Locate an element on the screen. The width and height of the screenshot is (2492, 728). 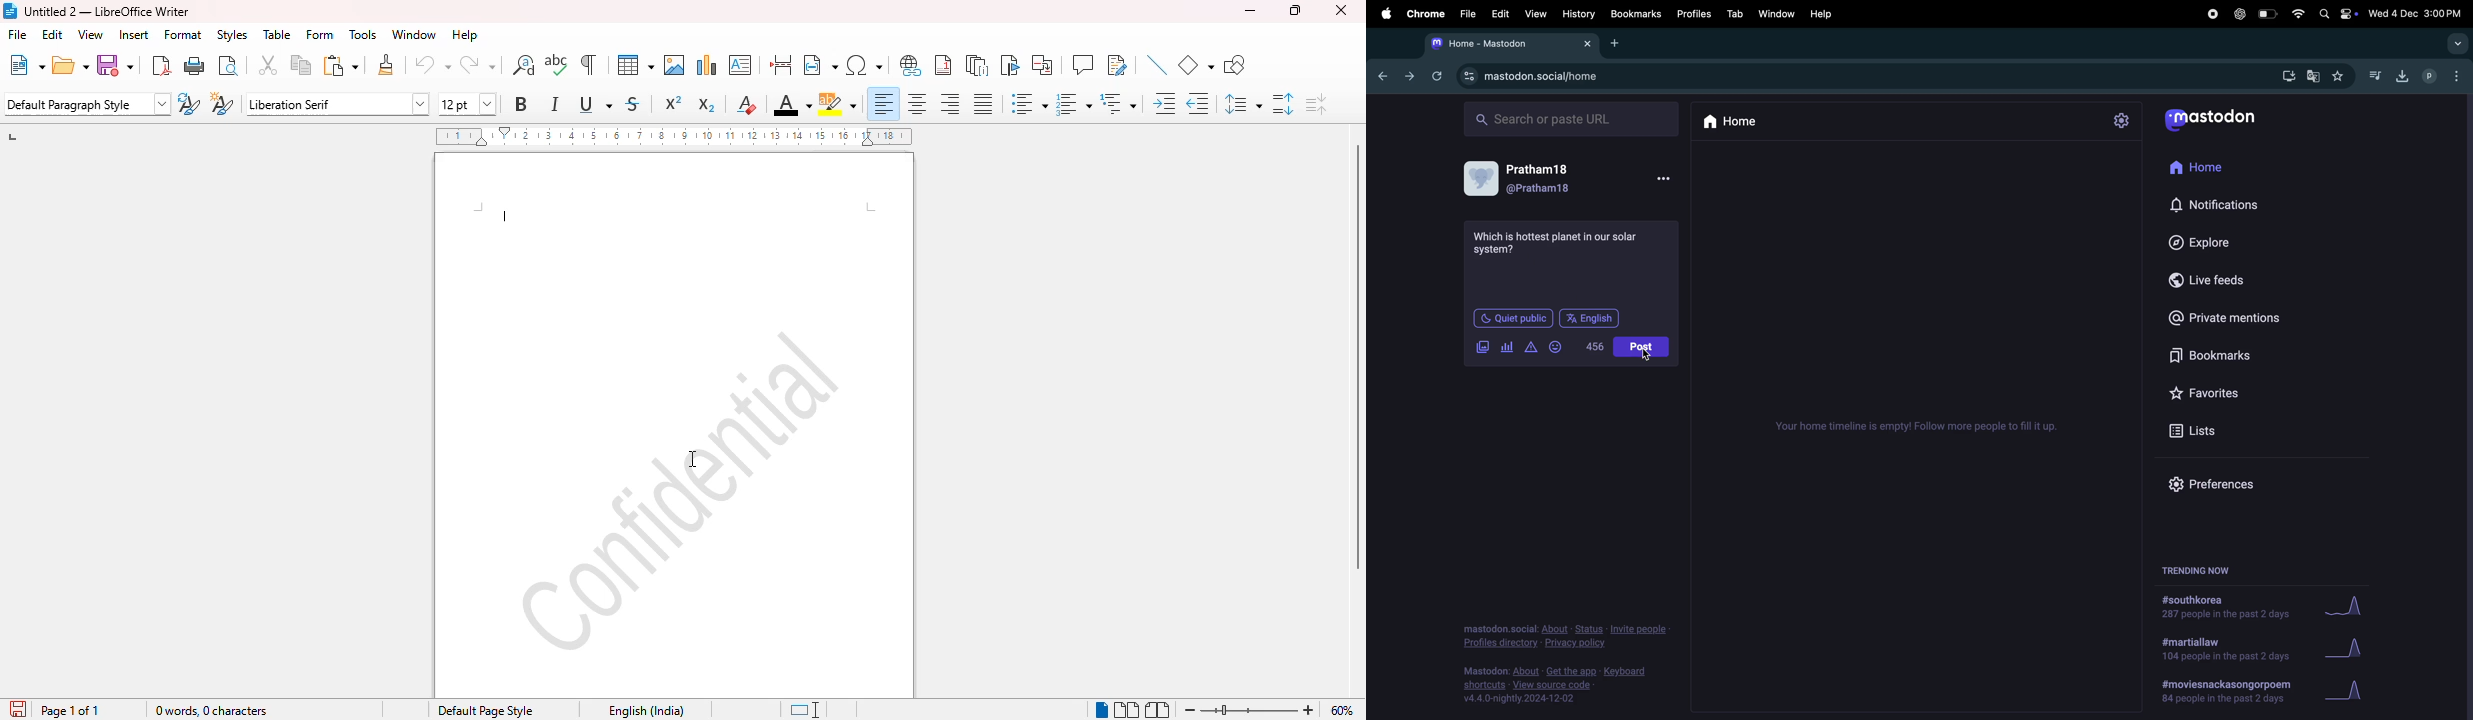
undo is located at coordinates (432, 65).